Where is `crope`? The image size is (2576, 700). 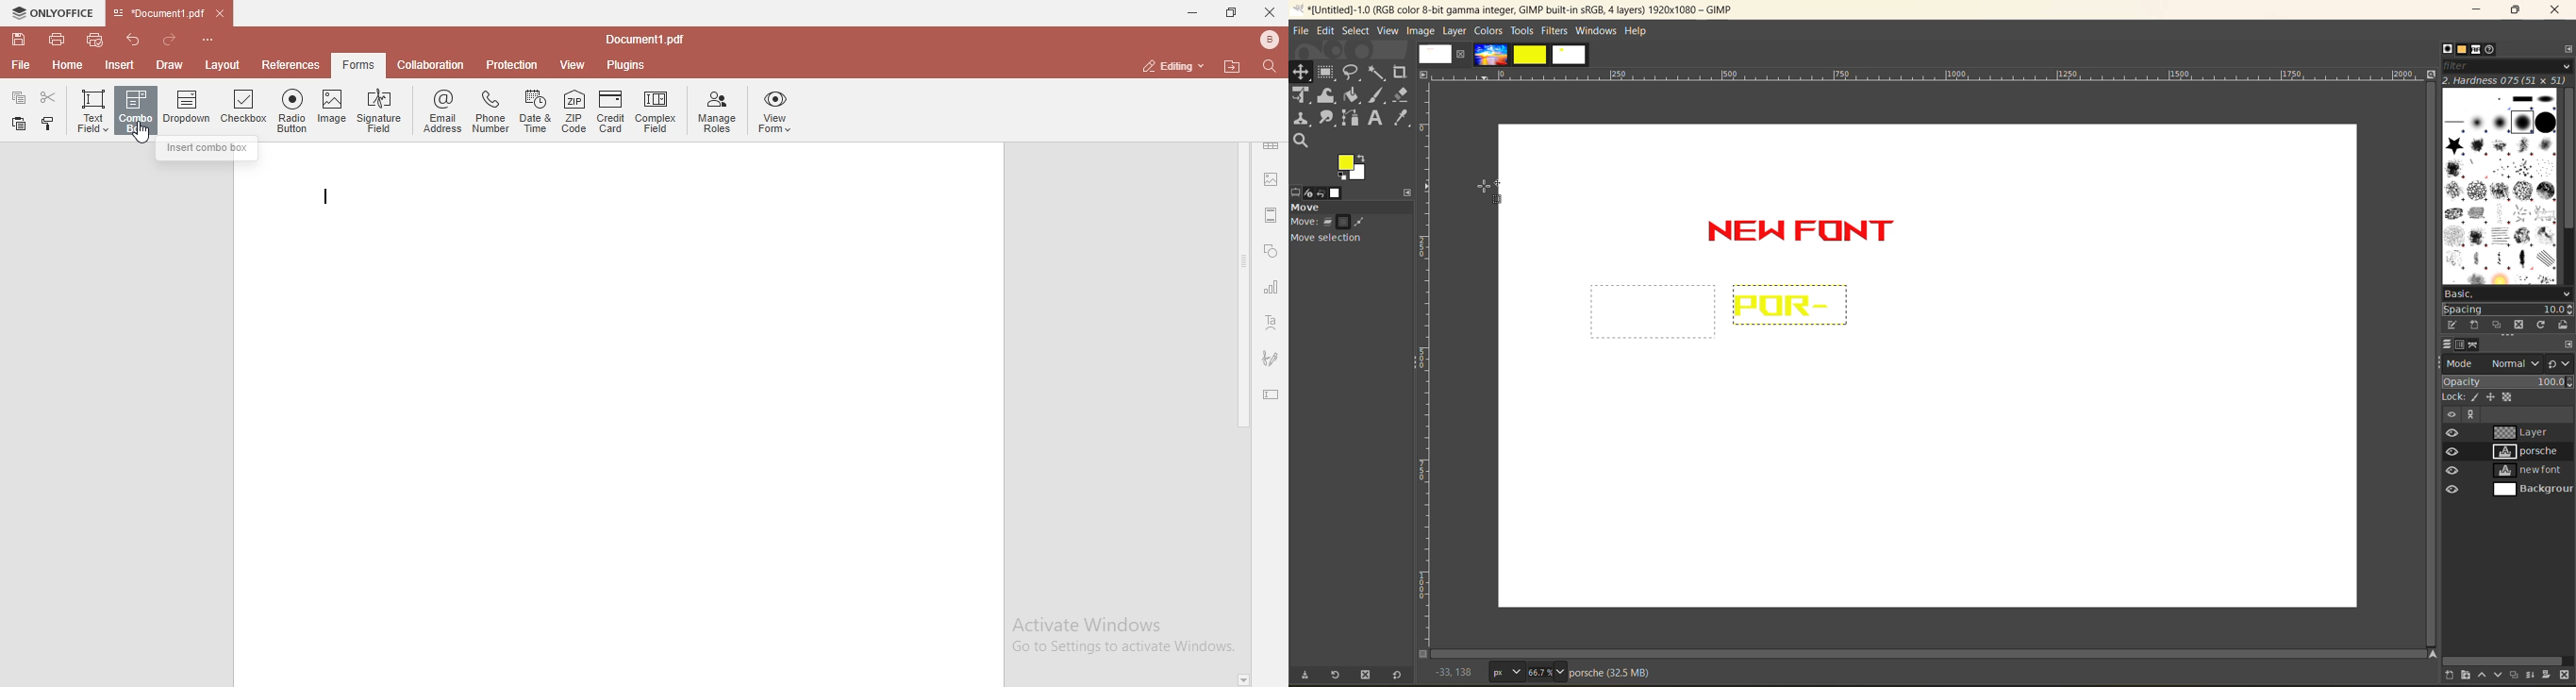 crope is located at coordinates (1400, 72).